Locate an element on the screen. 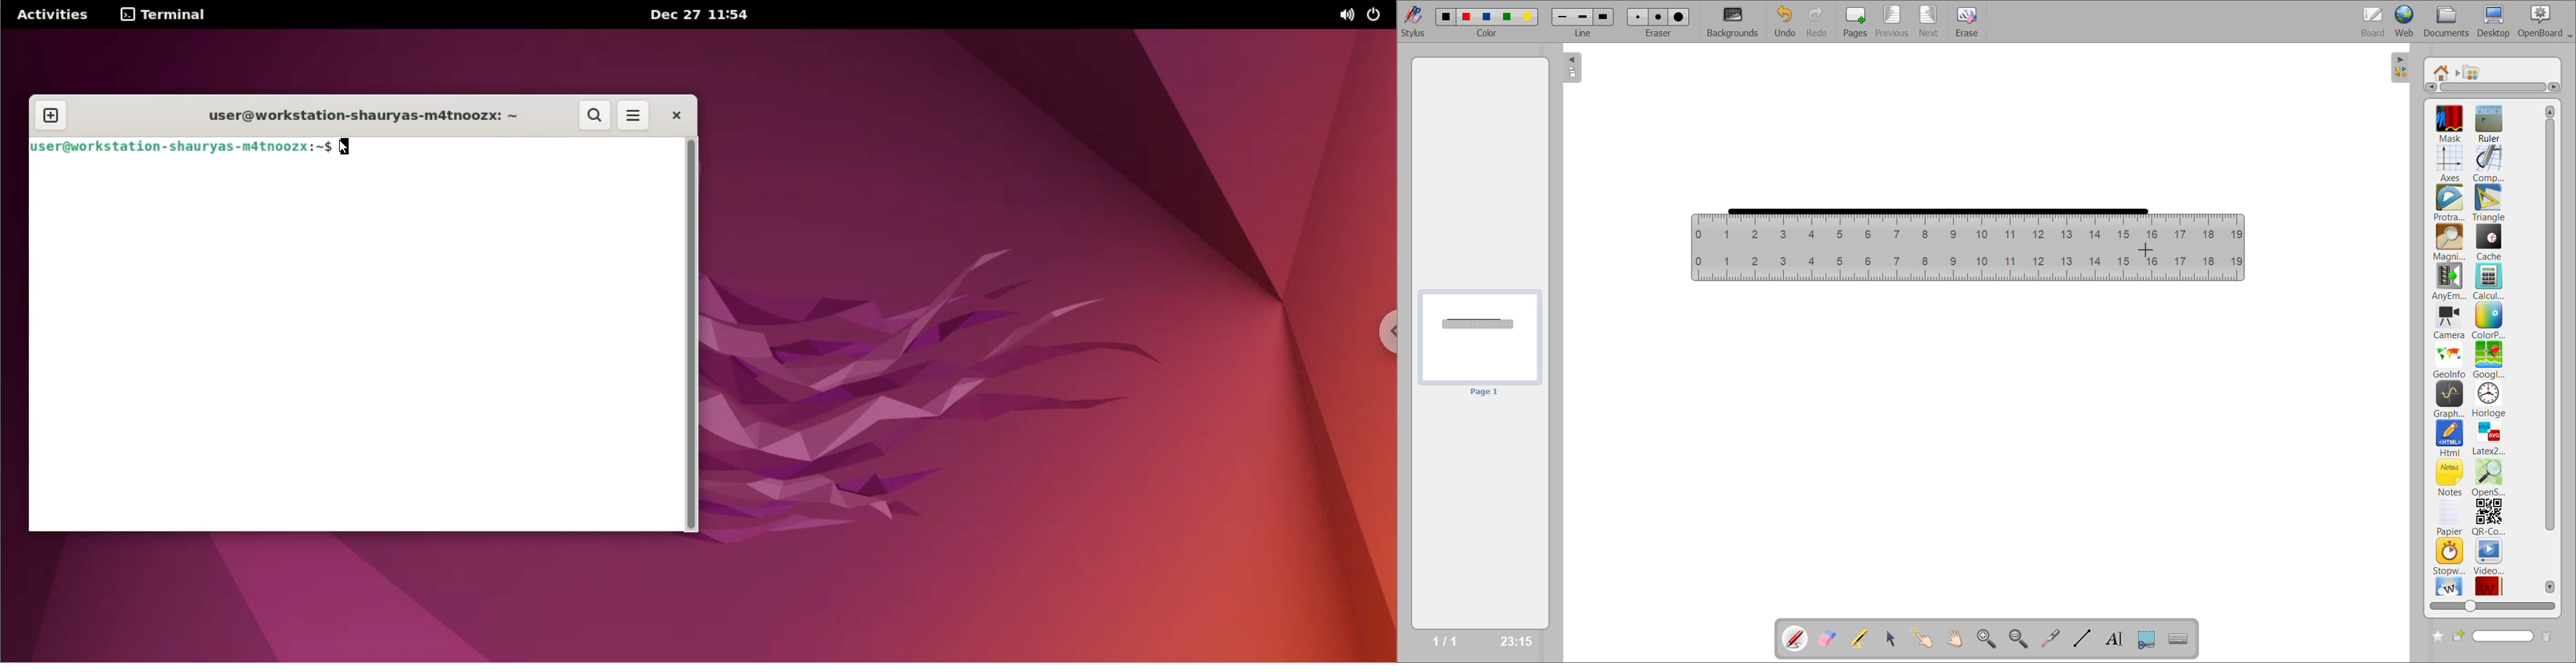 This screenshot has height=672, width=2576. delete is located at coordinates (2547, 637).